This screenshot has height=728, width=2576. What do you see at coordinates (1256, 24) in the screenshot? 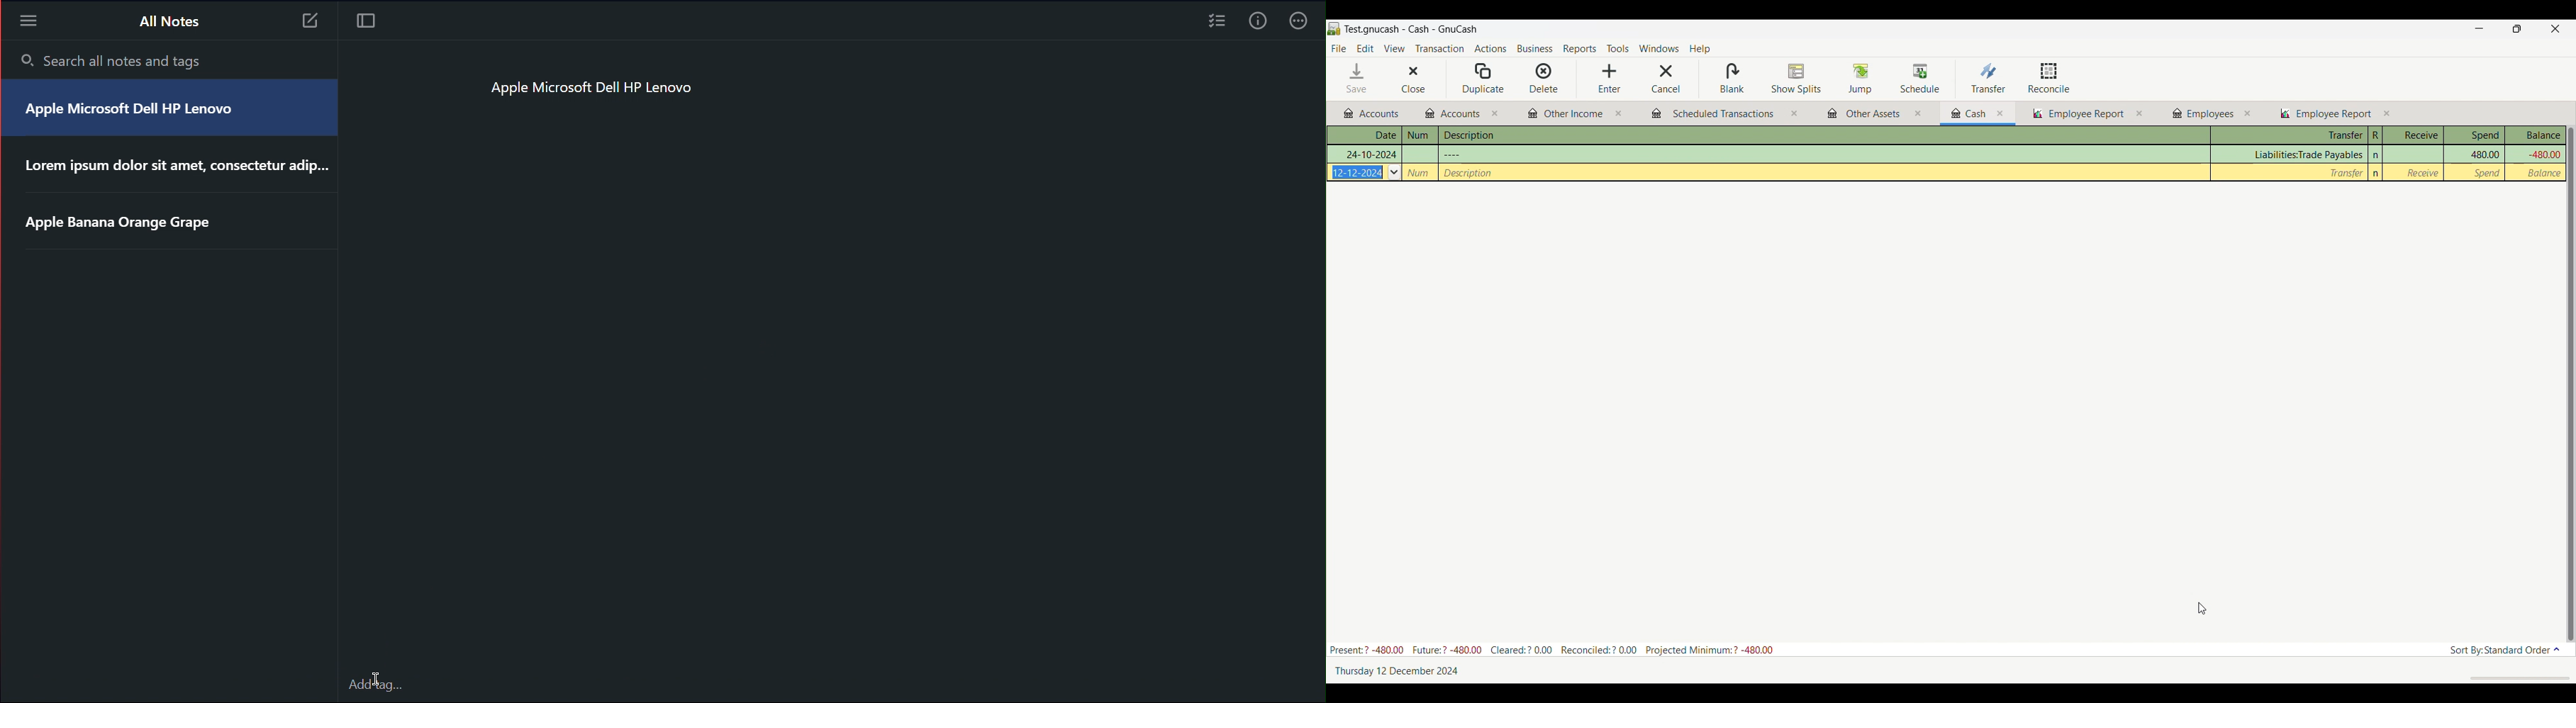
I see `Info` at bounding box center [1256, 24].